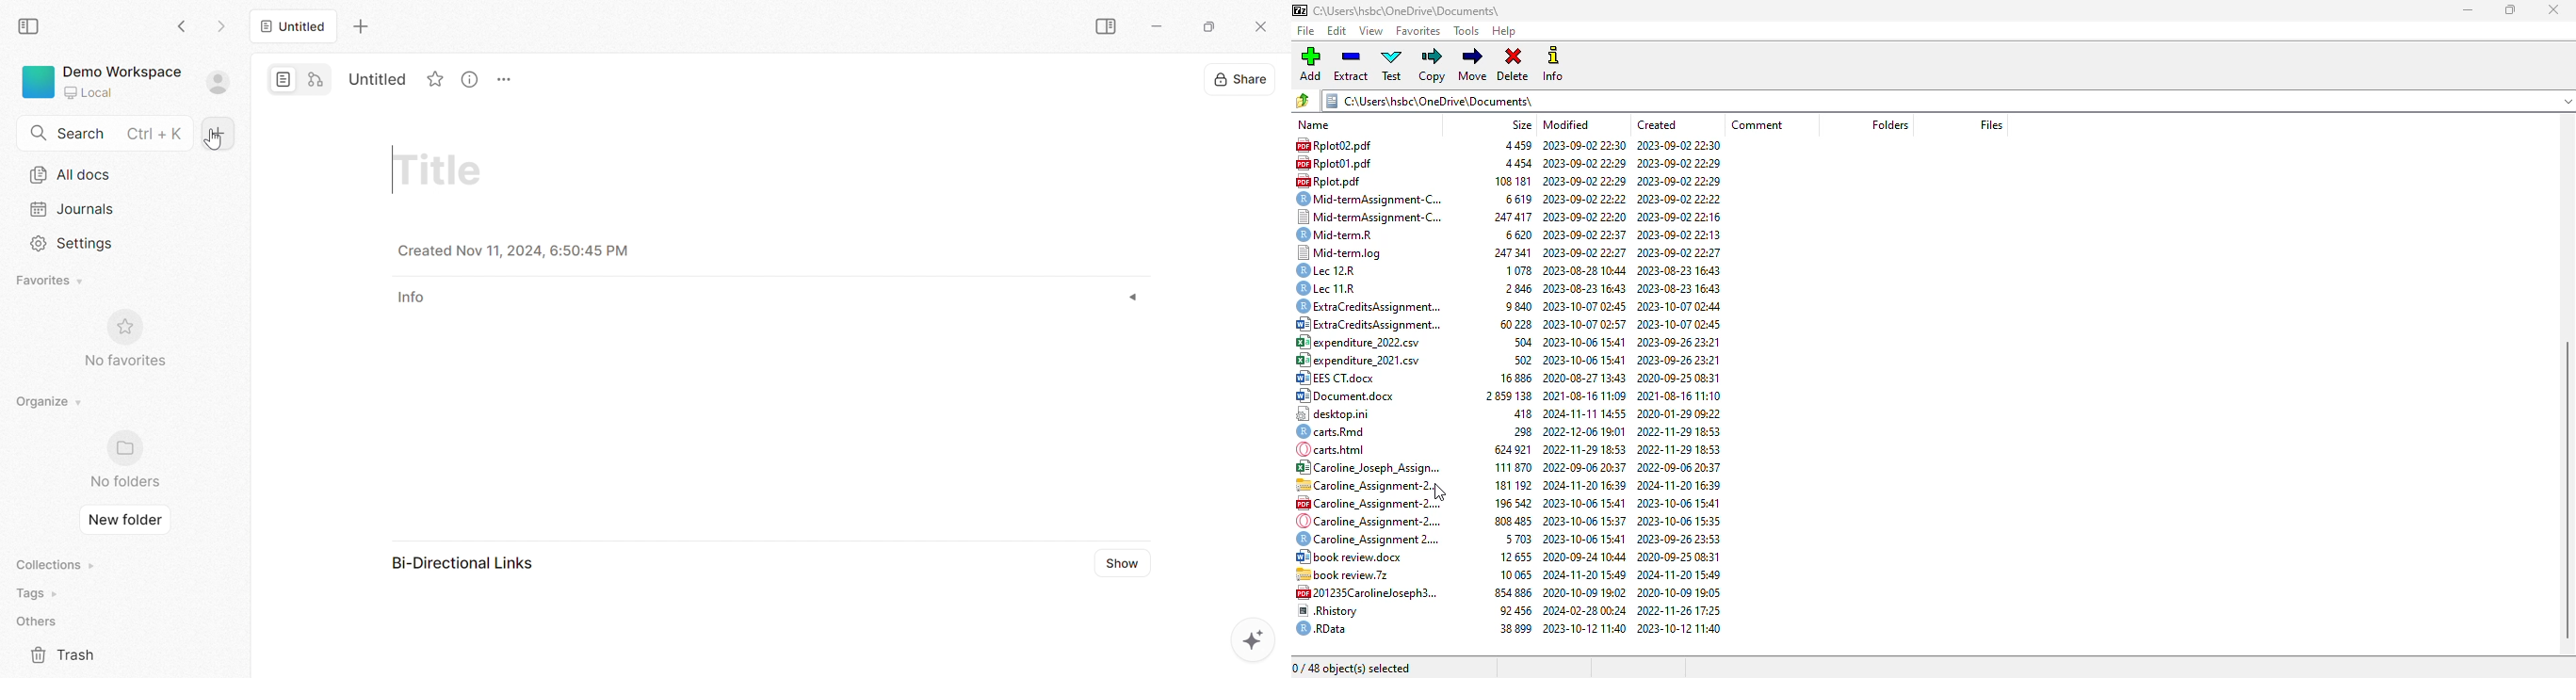 The height and width of the screenshot is (700, 2576). Describe the element at coordinates (1582, 556) in the screenshot. I see `2020-09-24 10:44` at that location.